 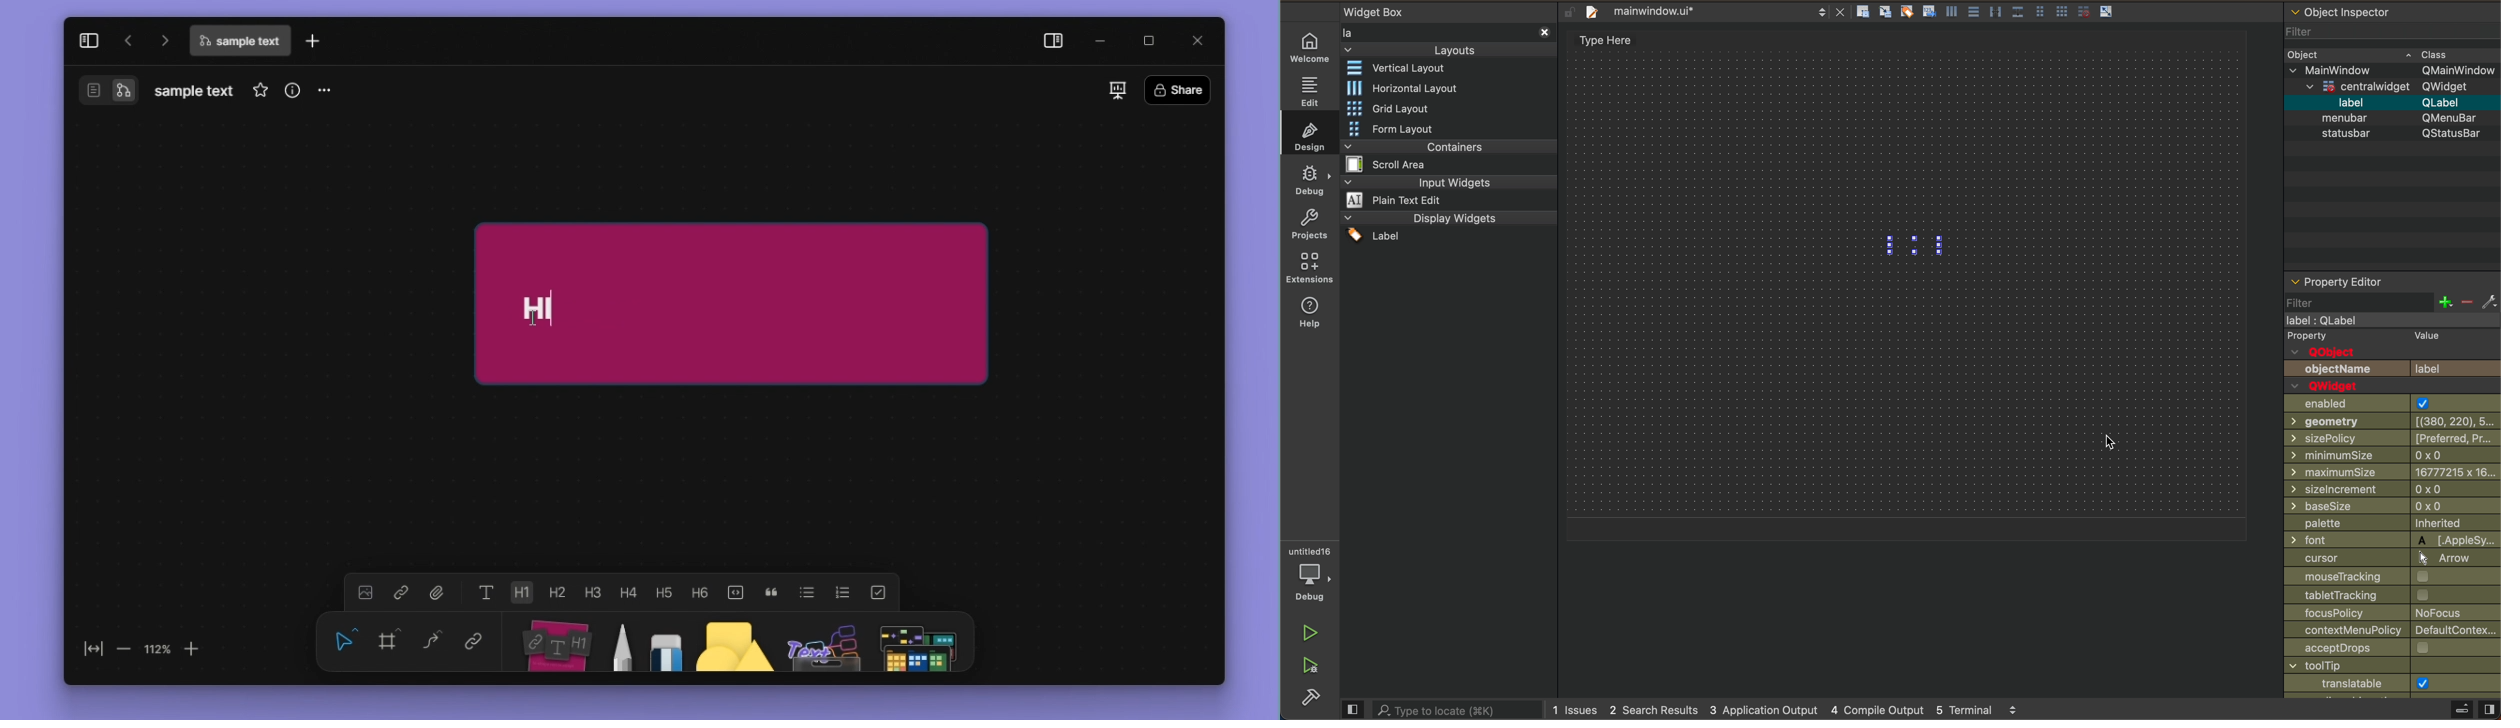 What do you see at coordinates (1654, 709) in the screenshot?
I see `2 search results` at bounding box center [1654, 709].